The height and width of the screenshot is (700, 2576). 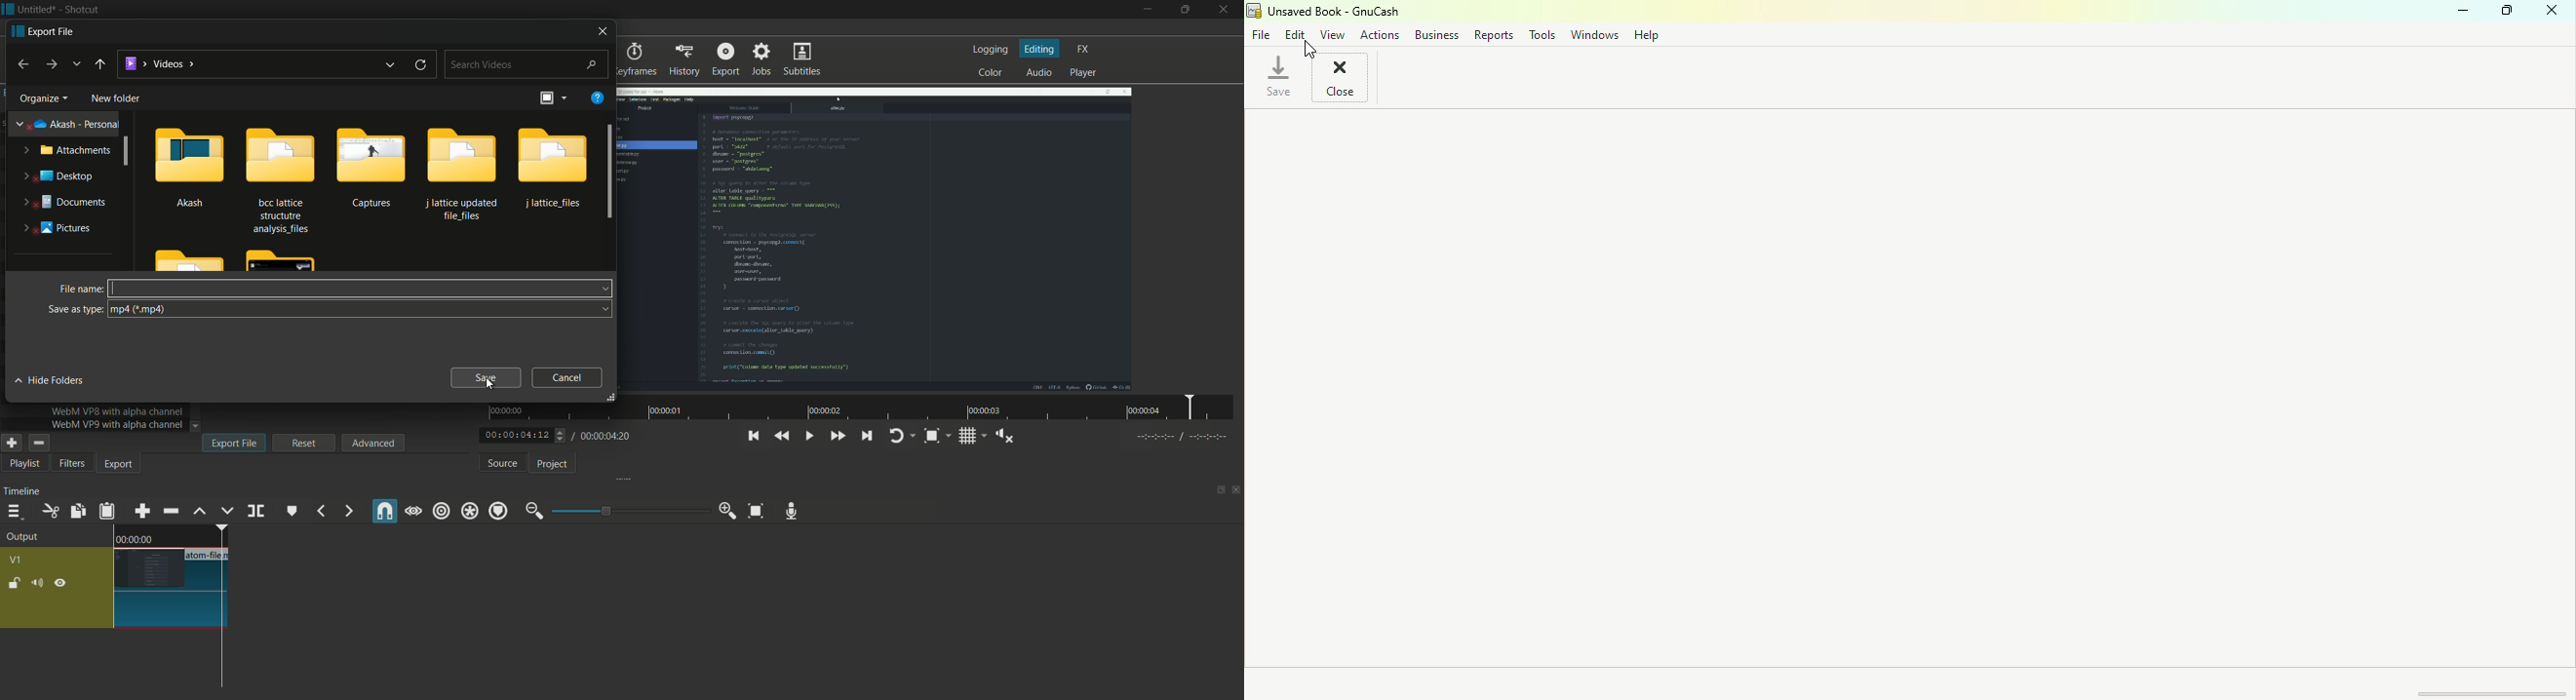 What do you see at coordinates (1188, 10) in the screenshot?
I see `maximize` at bounding box center [1188, 10].